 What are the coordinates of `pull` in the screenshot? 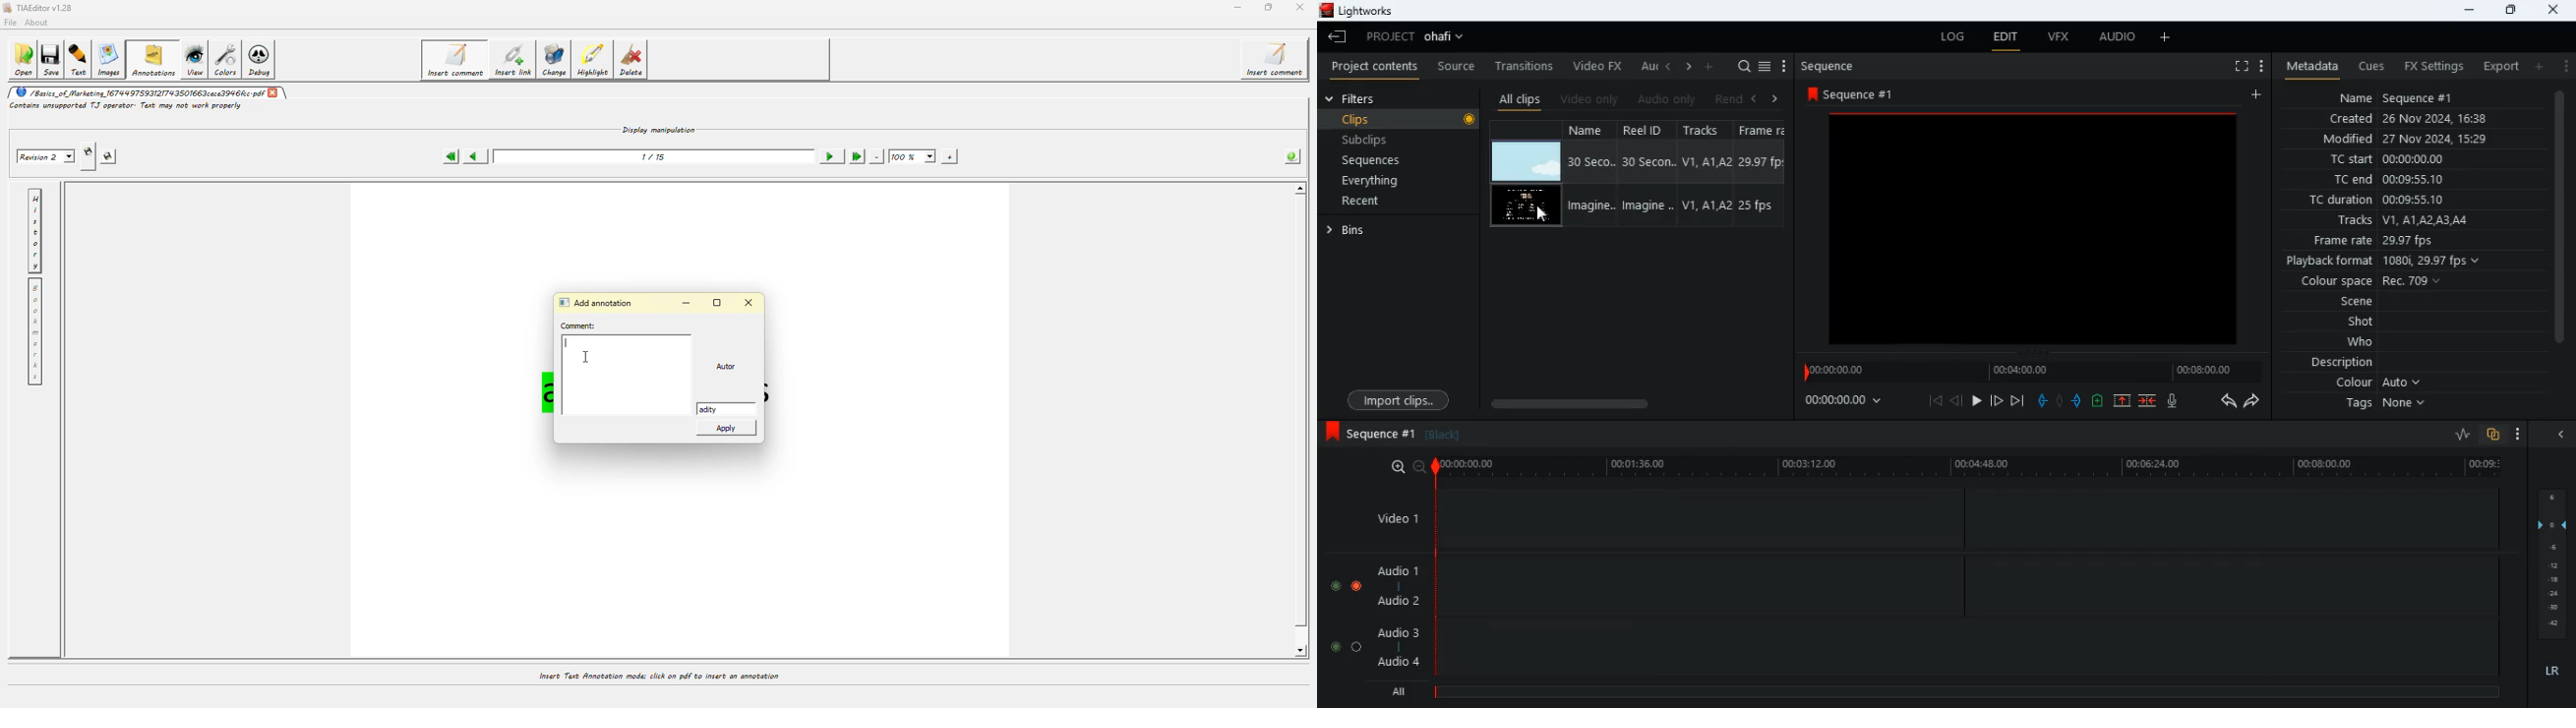 It's located at (2042, 400).